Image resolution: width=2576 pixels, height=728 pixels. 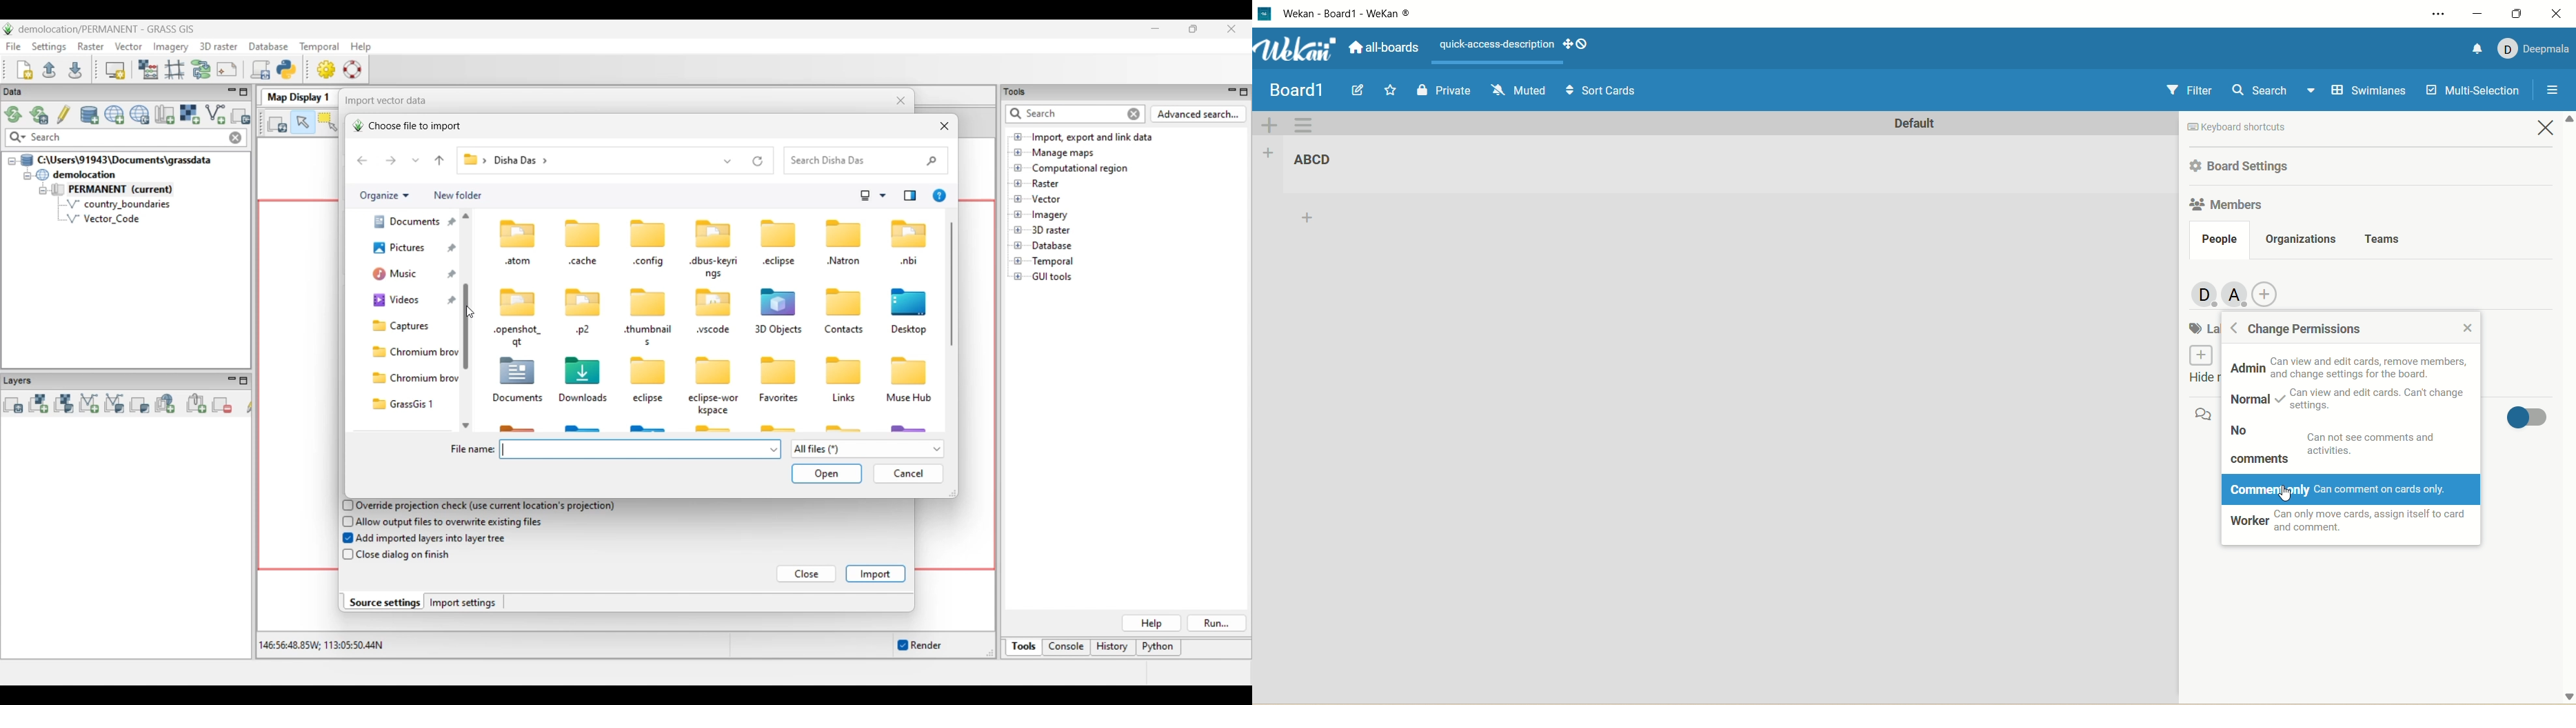 What do you see at coordinates (384, 196) in the screenshot?
I see `Organize current folder` at bounding box center [384, 196].